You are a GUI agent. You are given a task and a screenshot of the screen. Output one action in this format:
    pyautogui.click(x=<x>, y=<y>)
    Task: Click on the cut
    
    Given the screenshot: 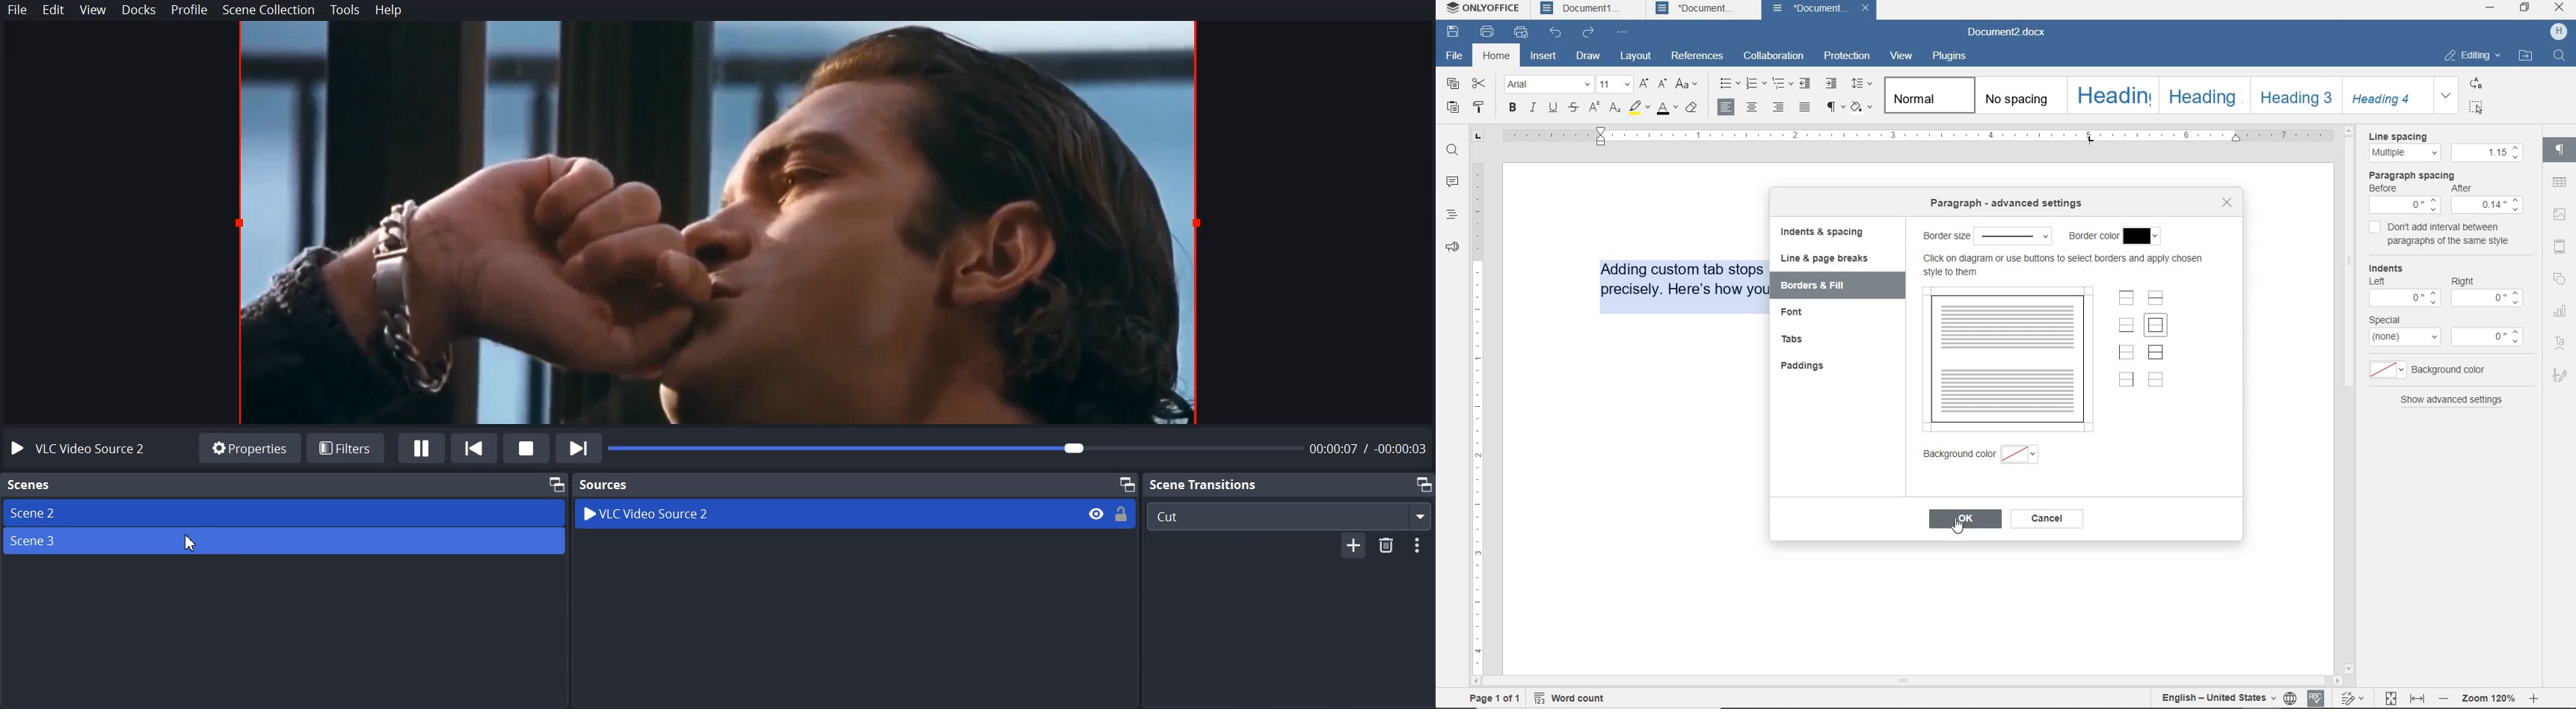 What is the action you would take?
    pyautogui.click(x=1478, y=85)
    